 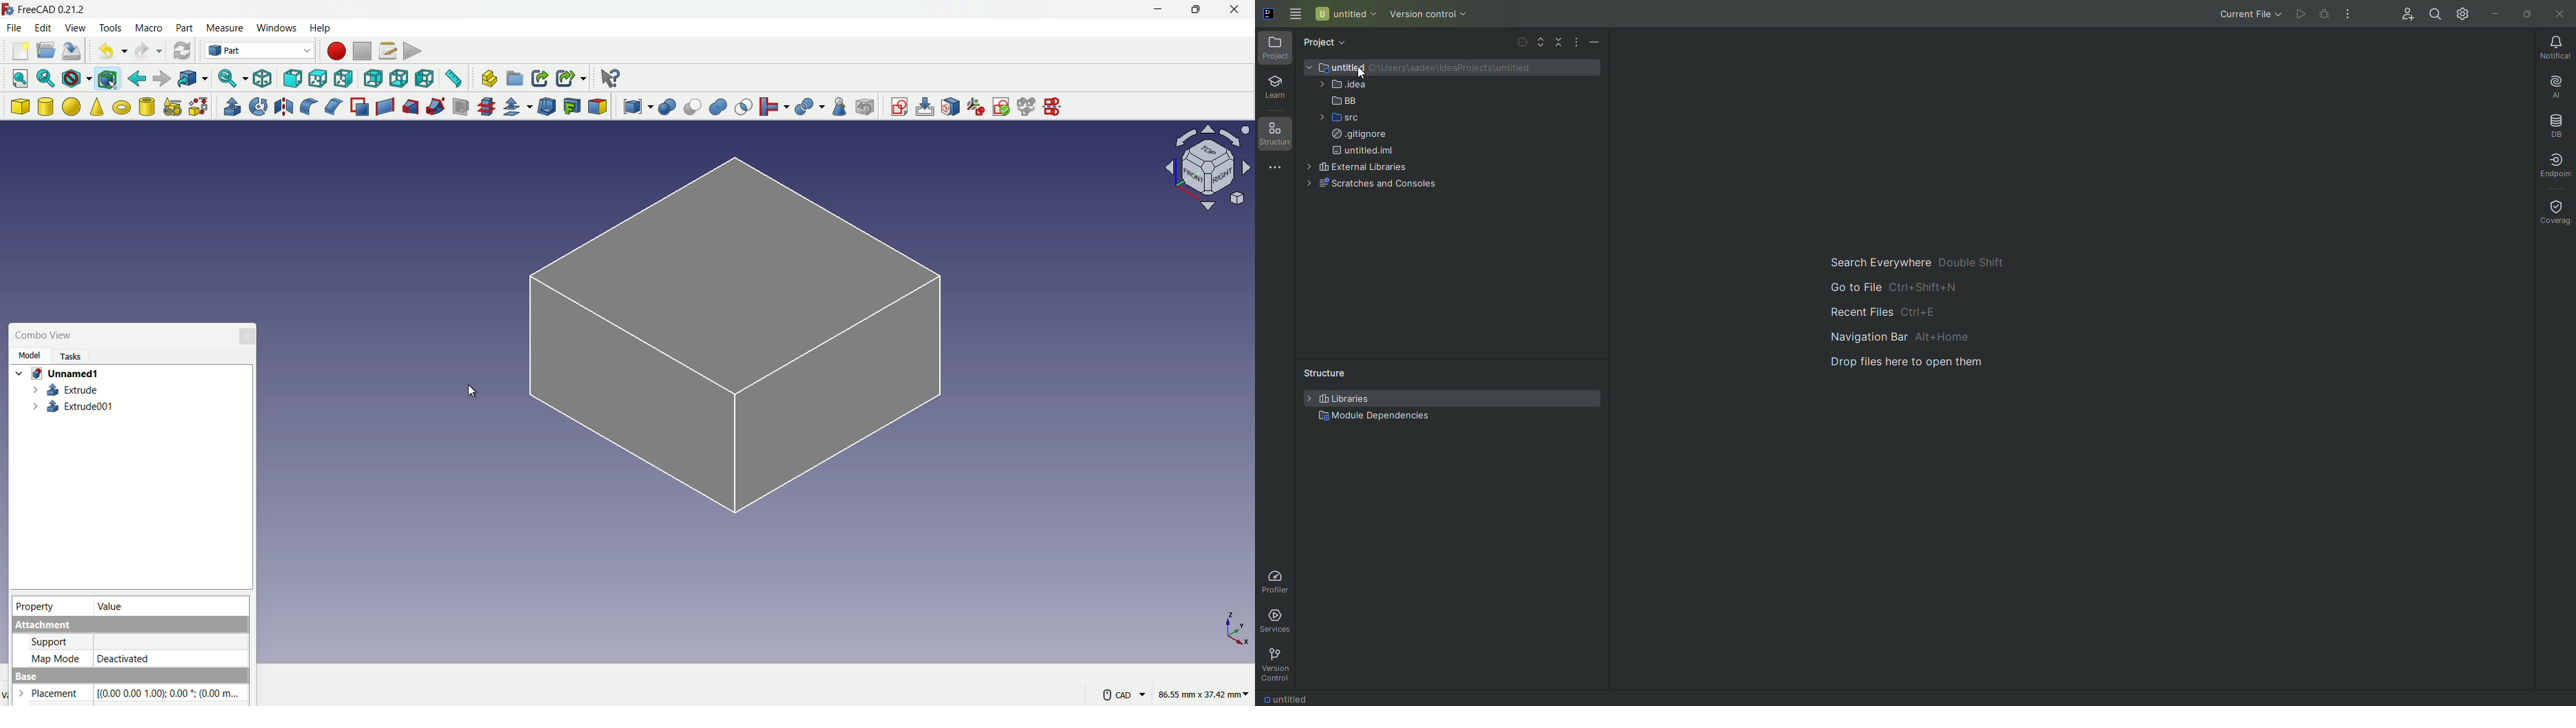 I want to click on part , so click(x=184, y=27).